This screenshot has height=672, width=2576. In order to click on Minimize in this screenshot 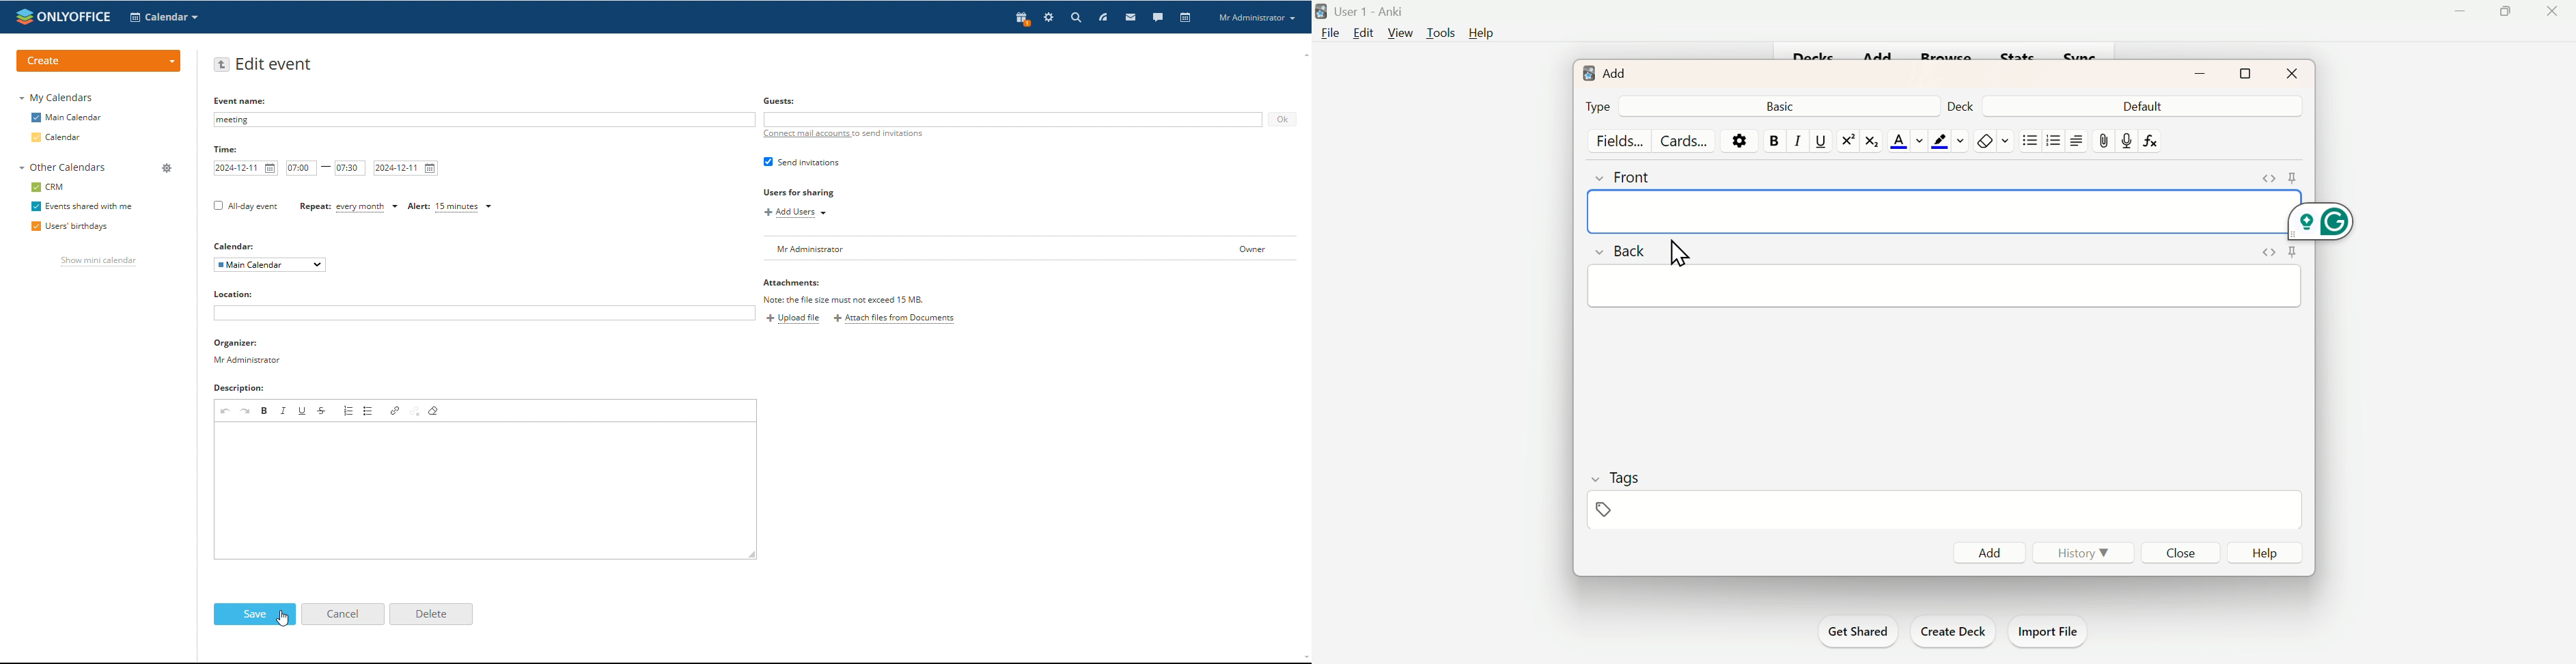, I will do `click(2461, 14)`.